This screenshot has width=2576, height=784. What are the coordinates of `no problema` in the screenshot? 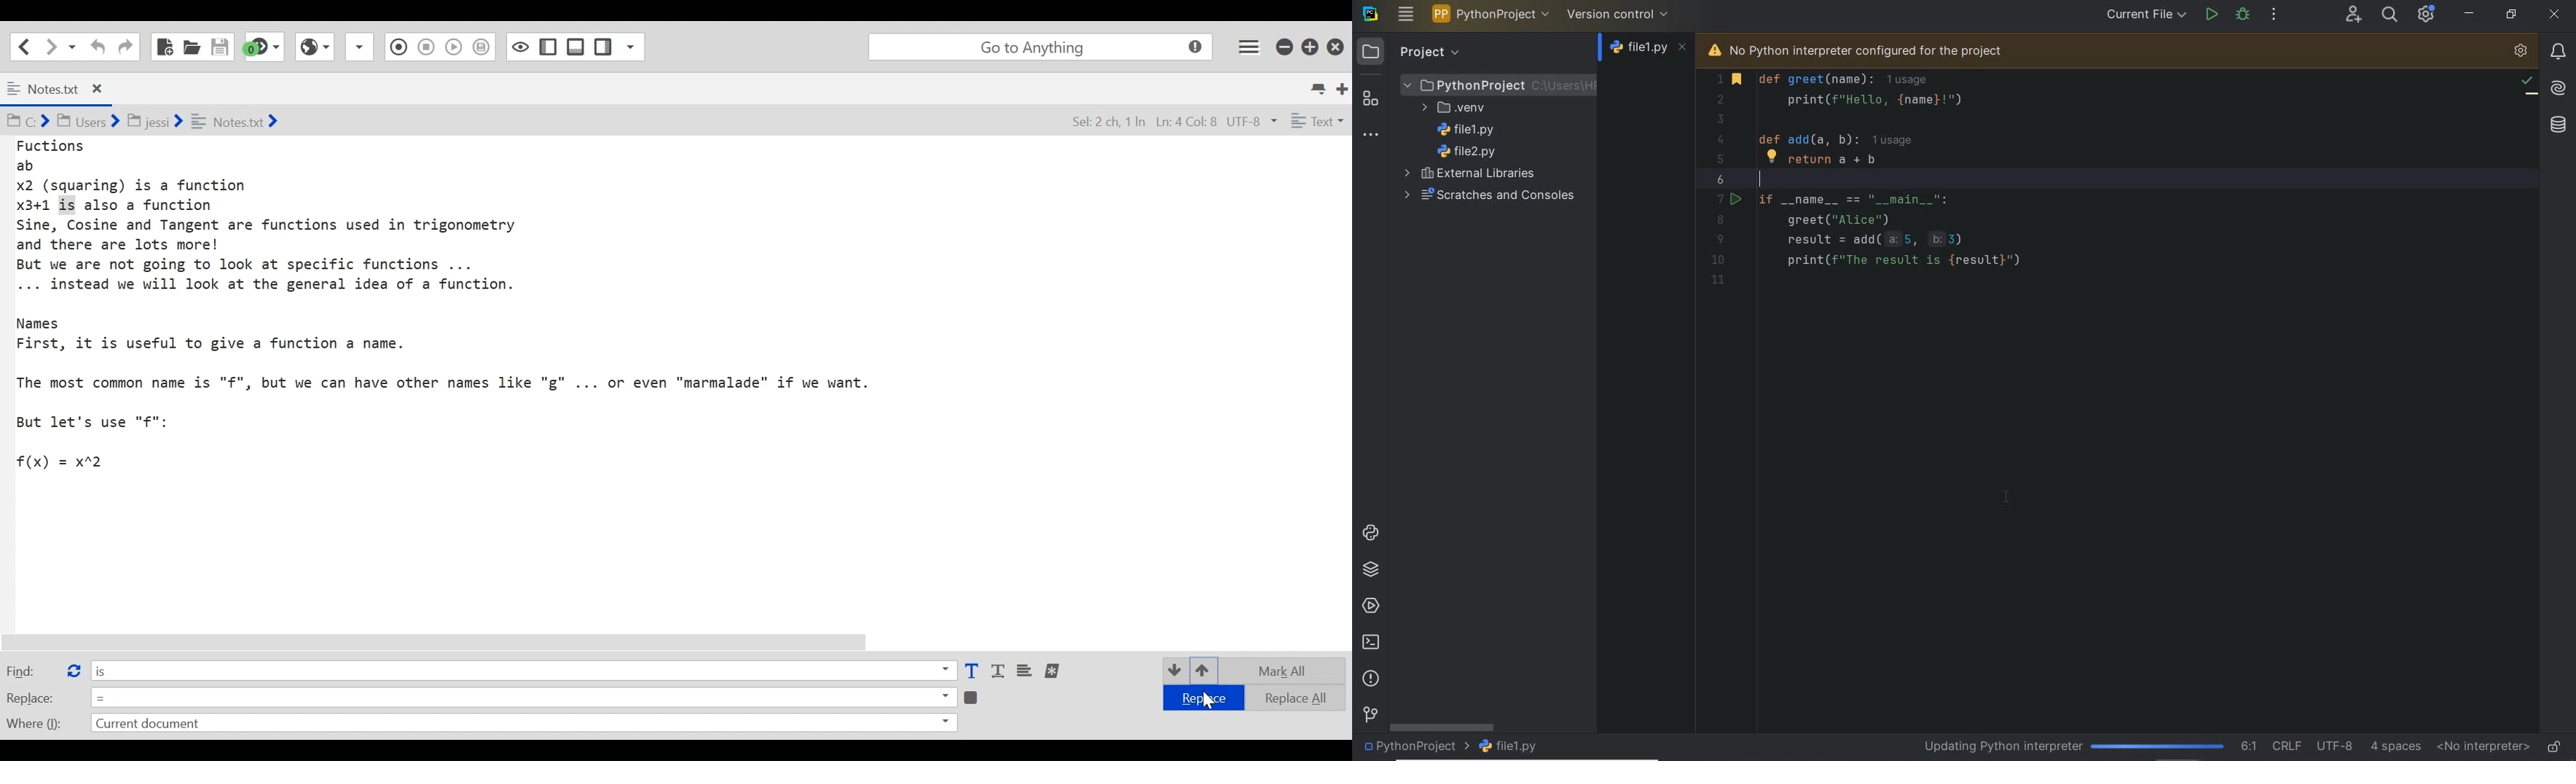 It's located at (2528, 84).